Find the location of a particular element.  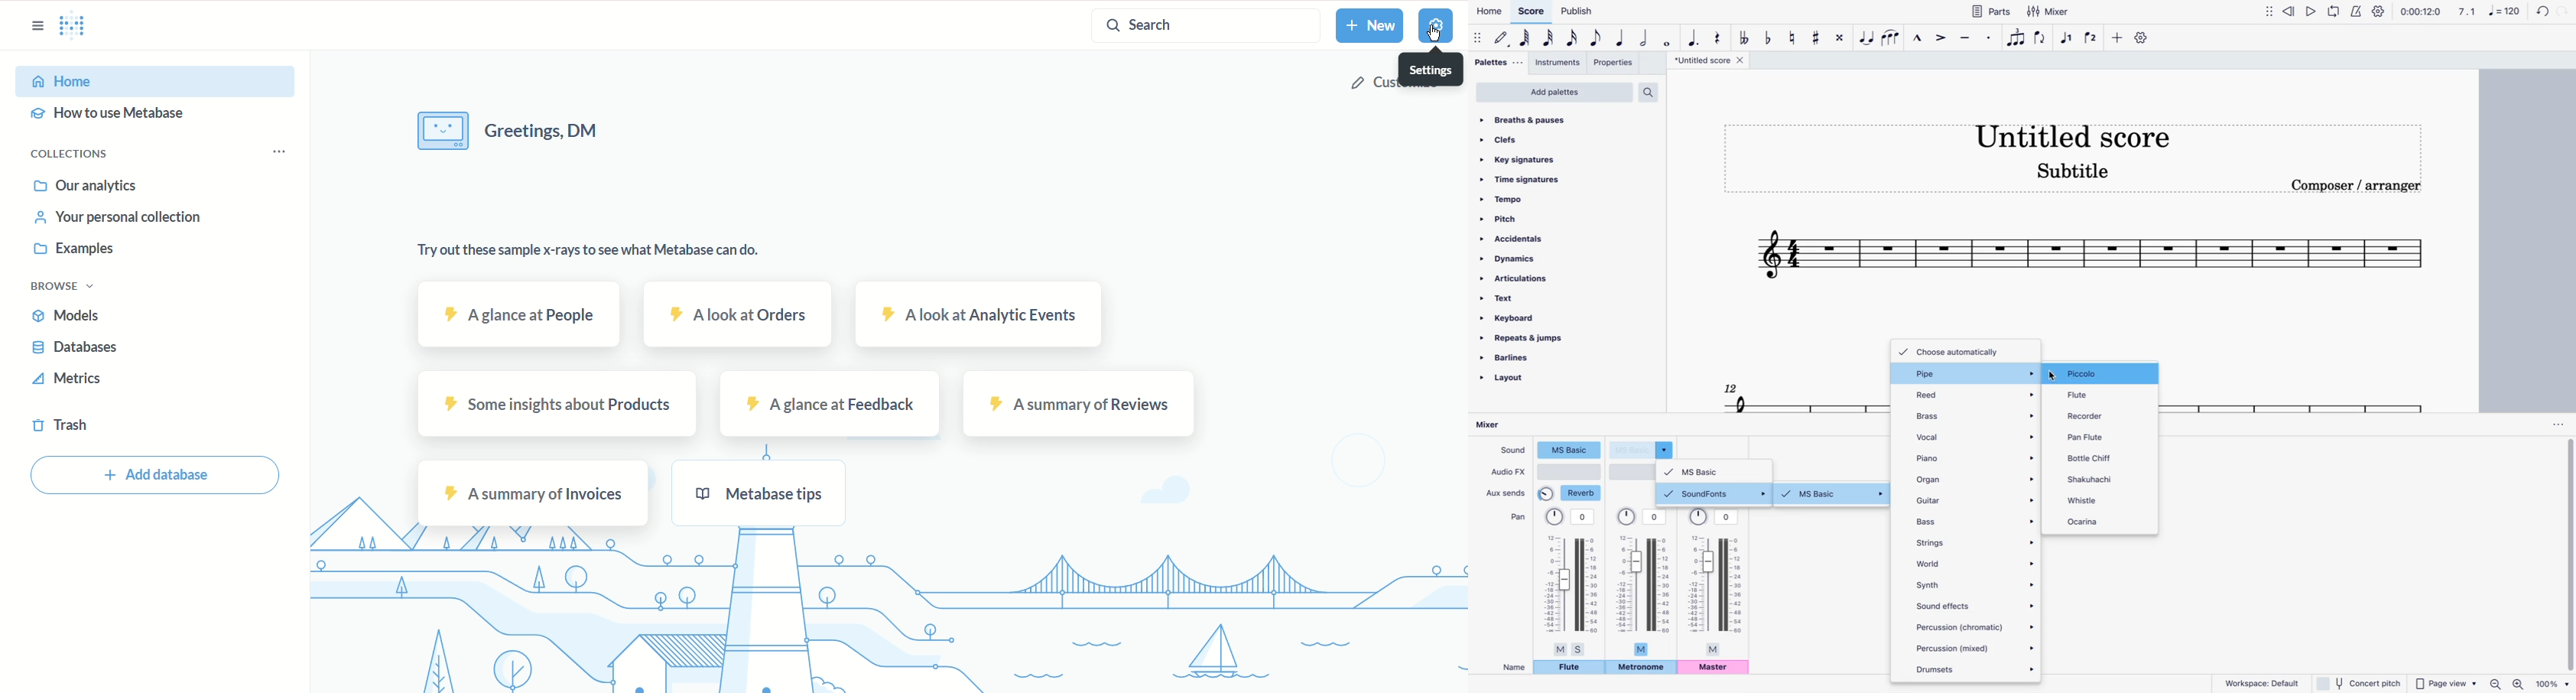

repeats & jumps is located at coordinates (1534, 338).